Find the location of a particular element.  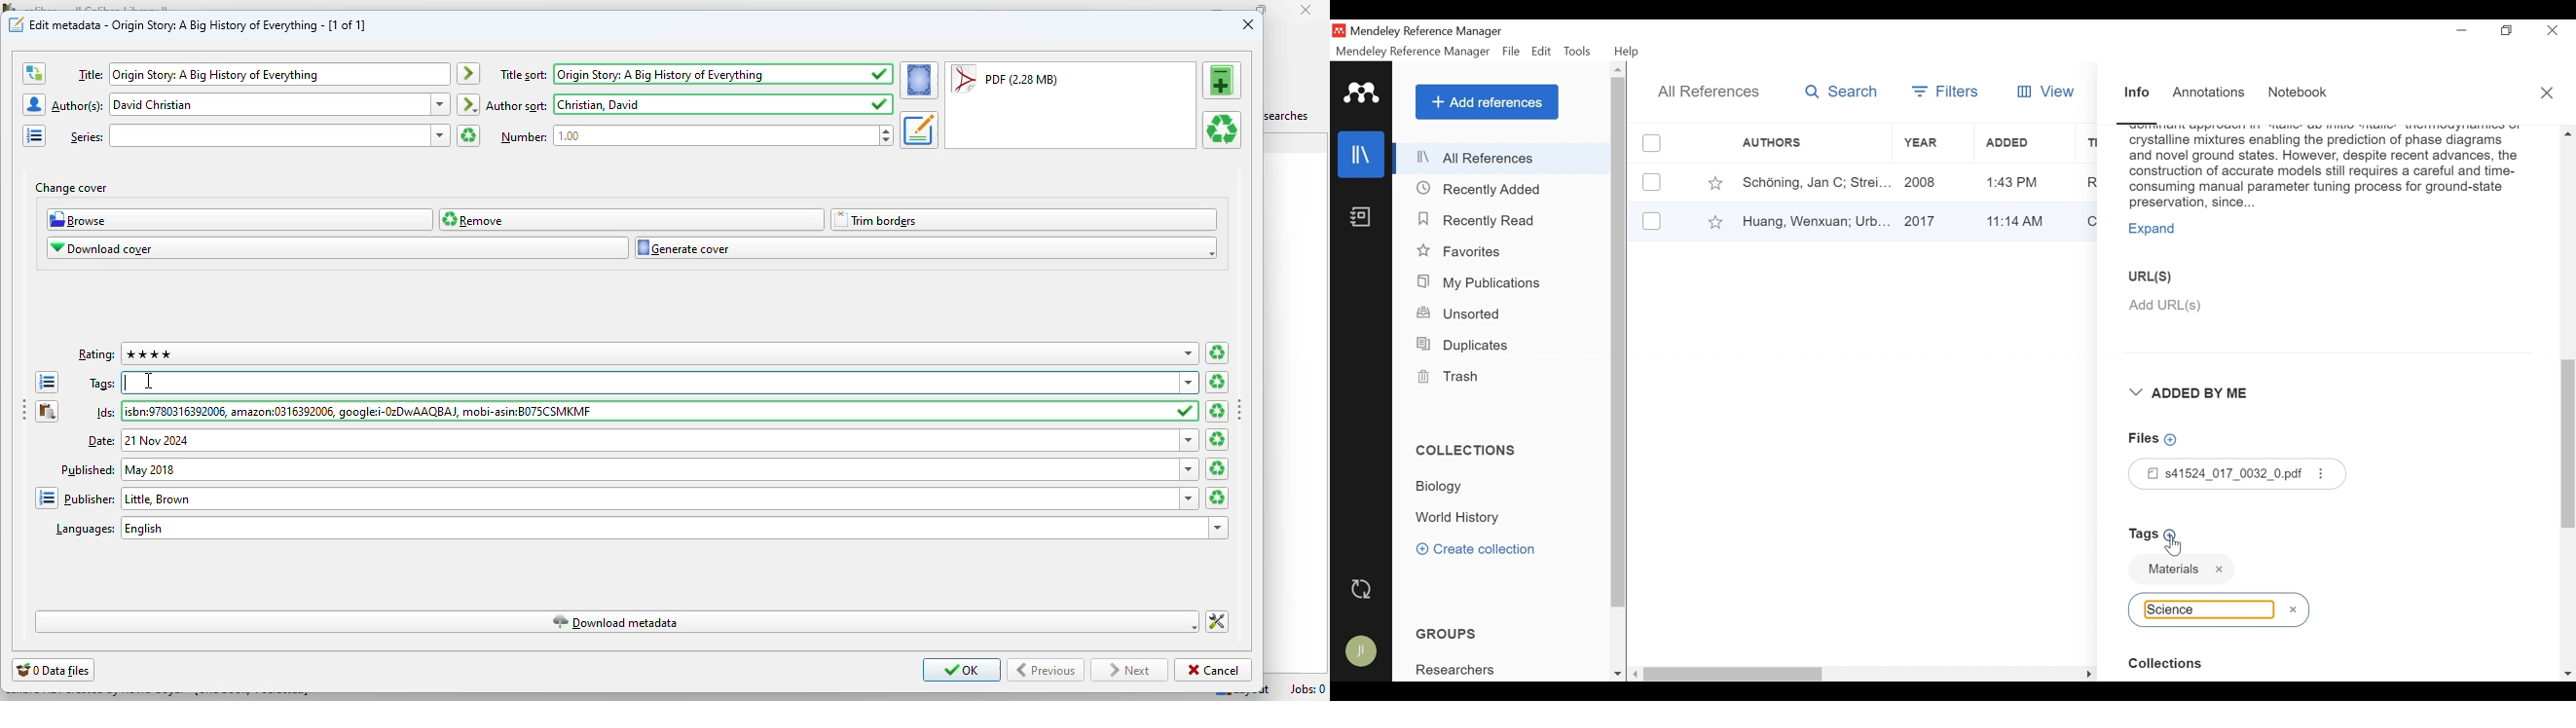

Expand is located at coordinates (2157, 230).